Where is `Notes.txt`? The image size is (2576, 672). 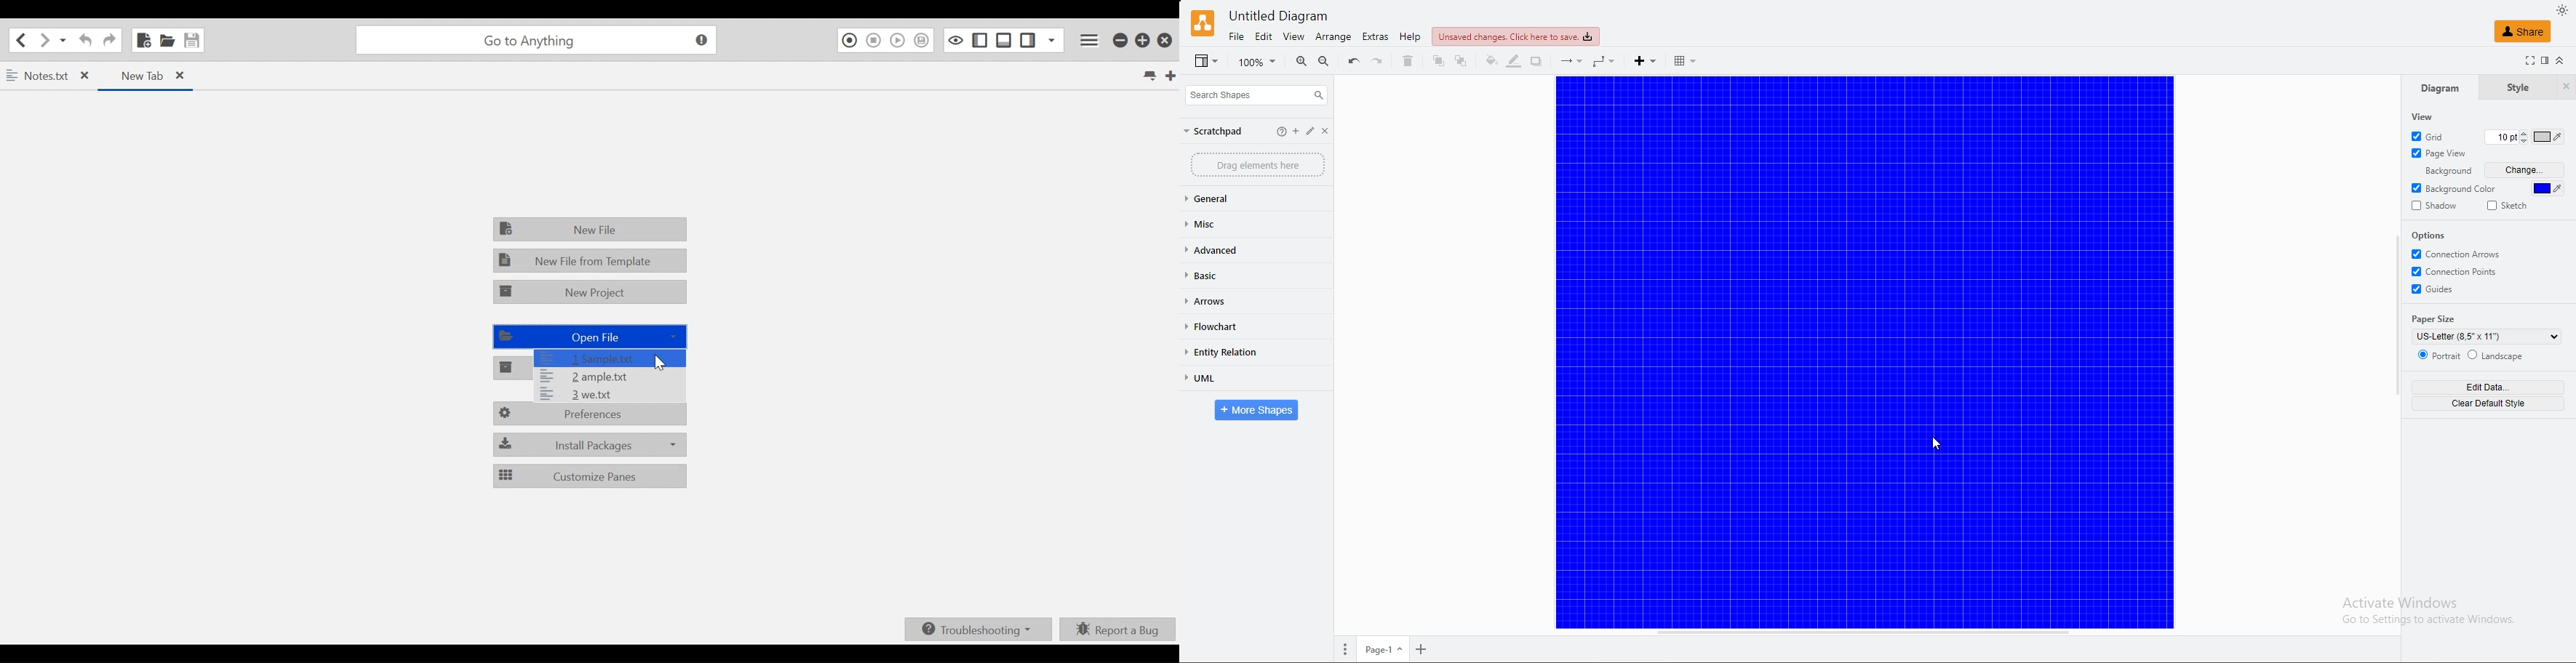
Notes.txt is located at coordinates (49, 77).